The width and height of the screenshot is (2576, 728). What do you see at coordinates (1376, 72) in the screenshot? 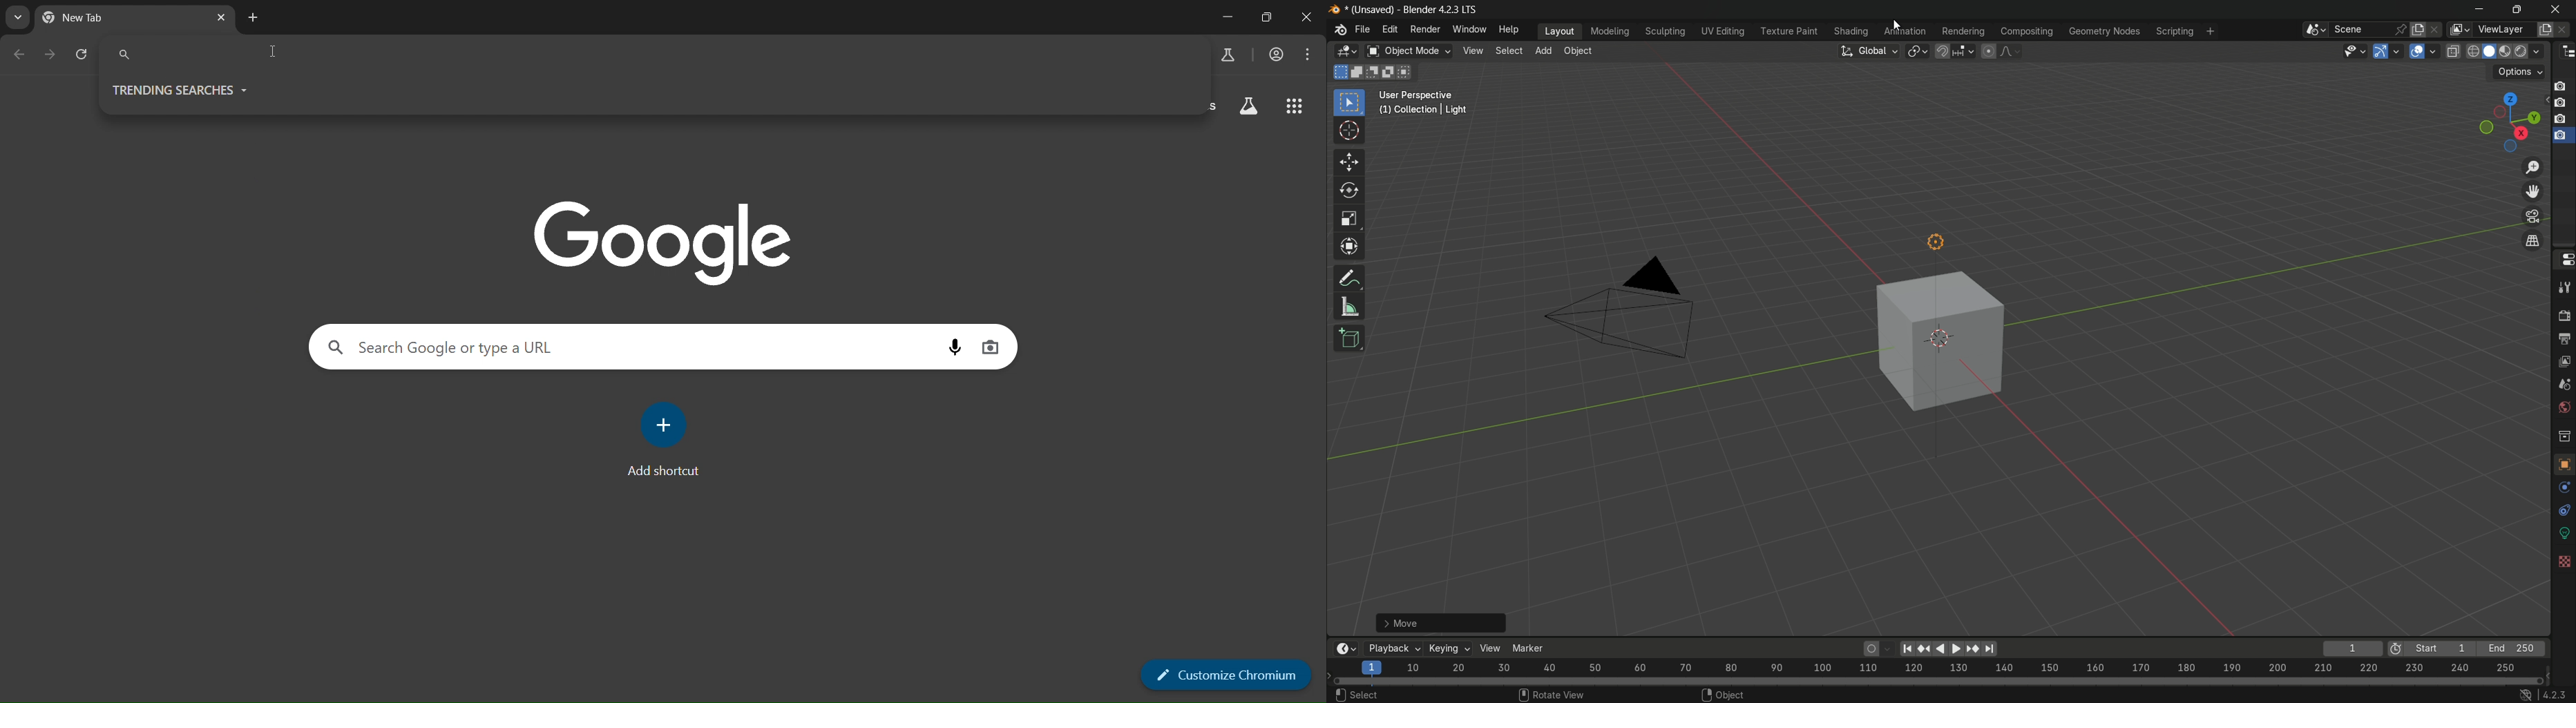
I see `subtract selection` at bounding box center [1376, 72].